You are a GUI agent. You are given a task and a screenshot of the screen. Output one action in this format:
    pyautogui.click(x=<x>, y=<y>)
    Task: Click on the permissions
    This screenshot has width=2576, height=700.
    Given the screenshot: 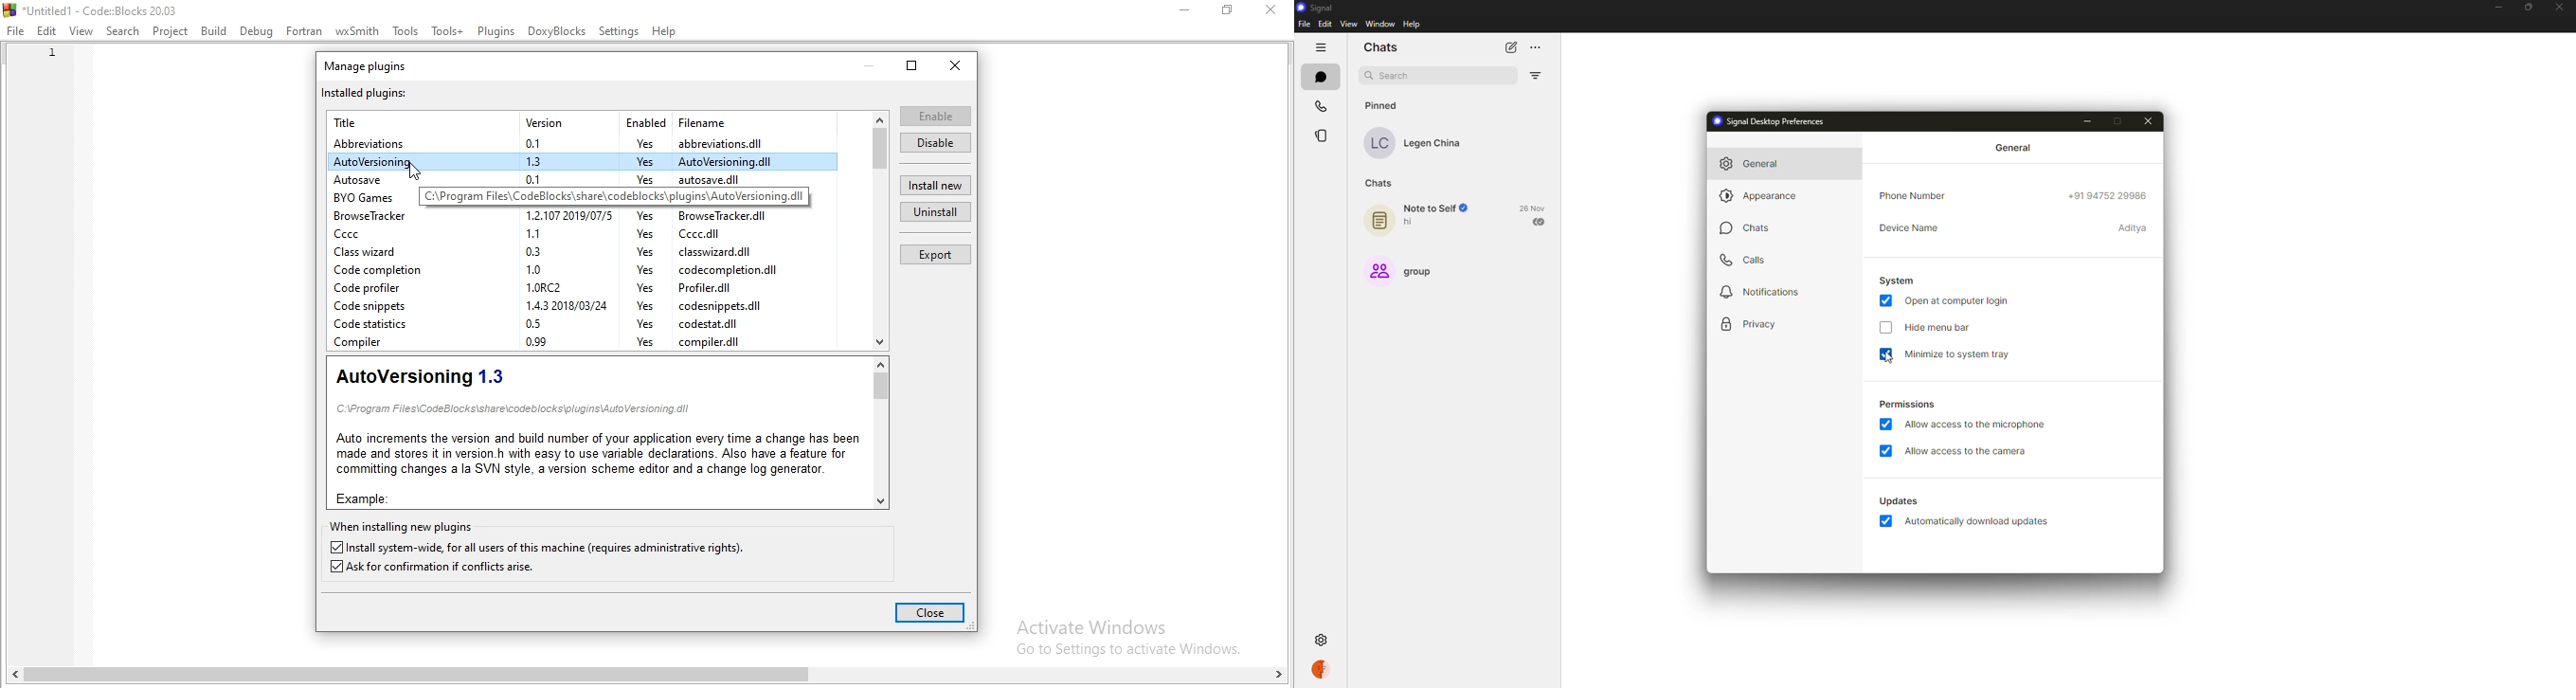 What is the action you would take?
    pyautogui.click(x=1911, y=404)
    